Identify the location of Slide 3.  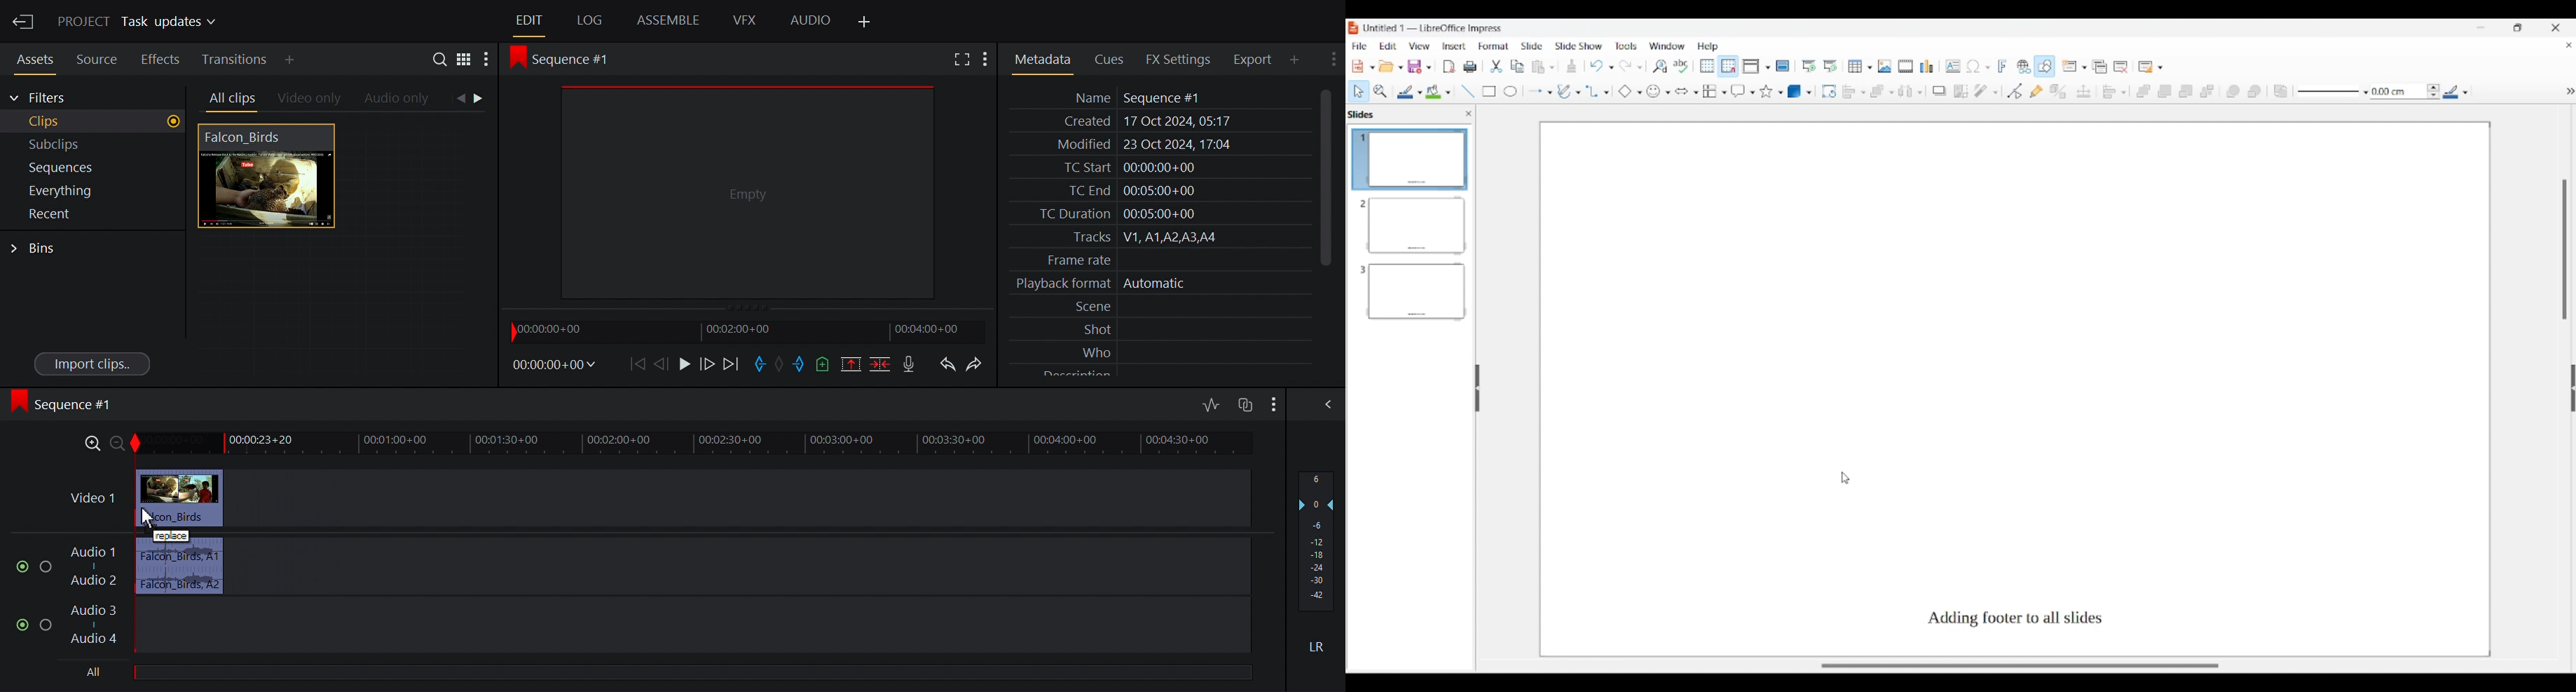
(1413, 294).